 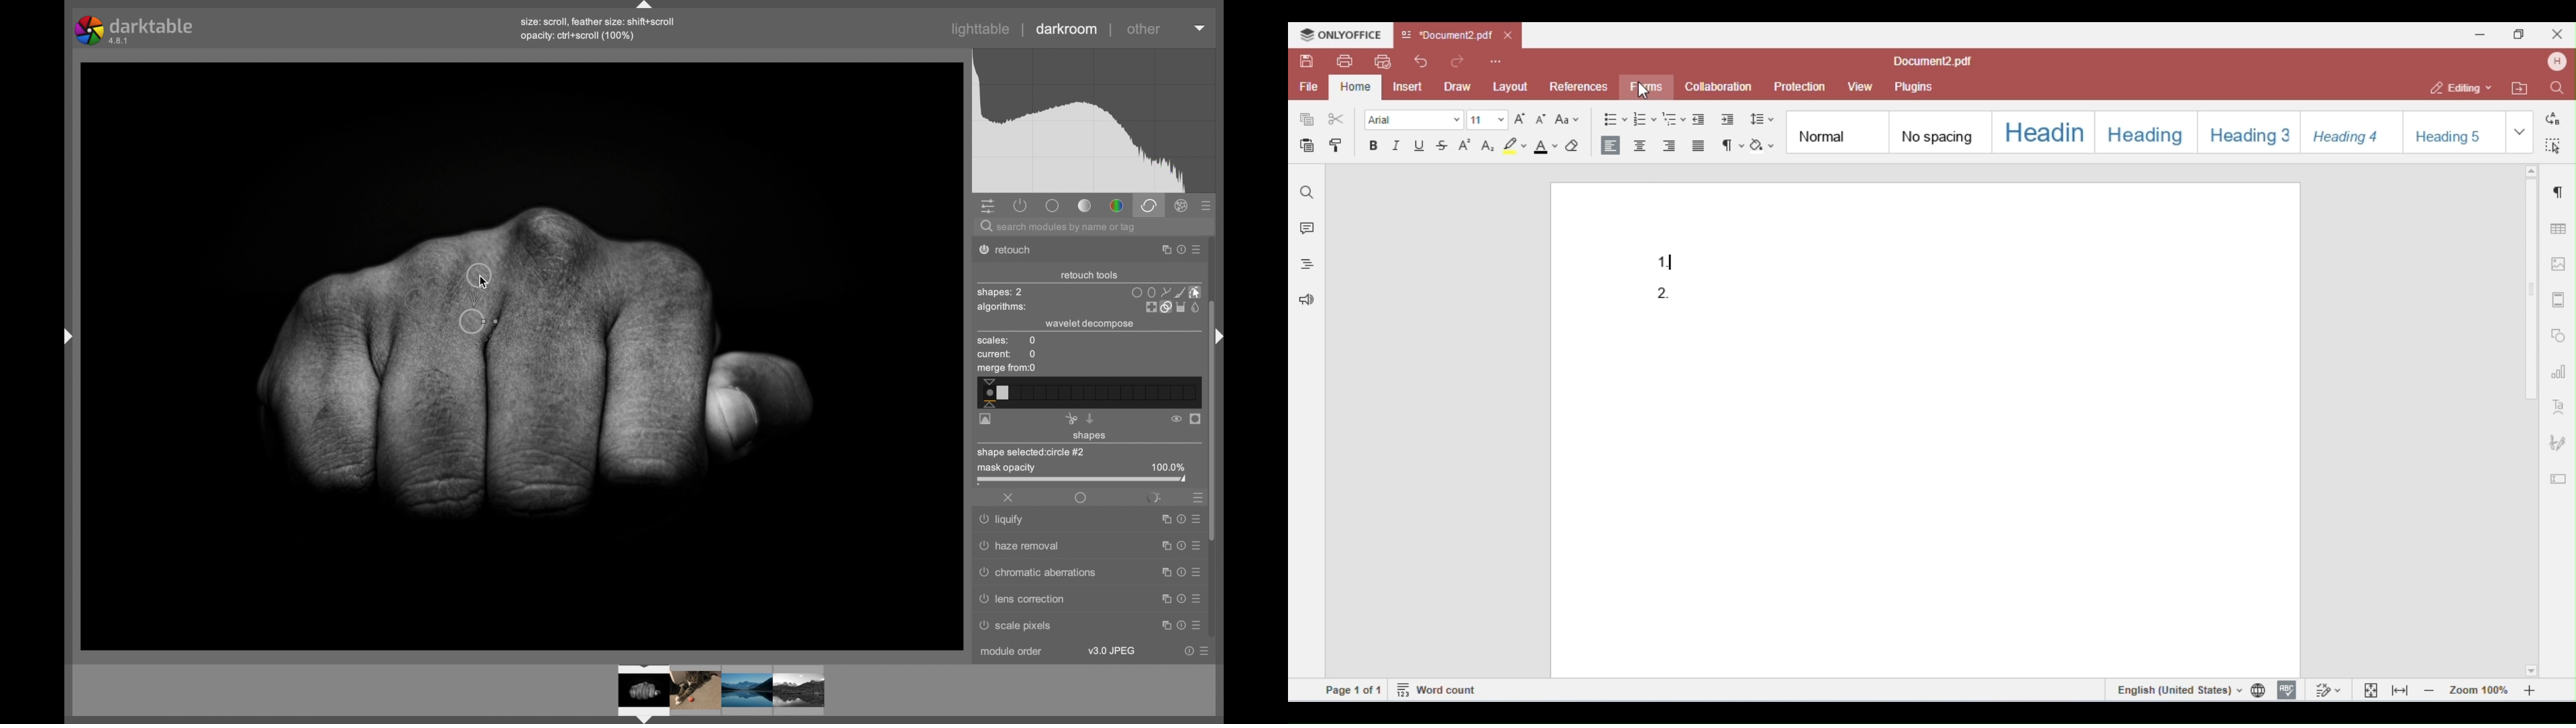 I want to click on other, so click(x=1144, y=29).